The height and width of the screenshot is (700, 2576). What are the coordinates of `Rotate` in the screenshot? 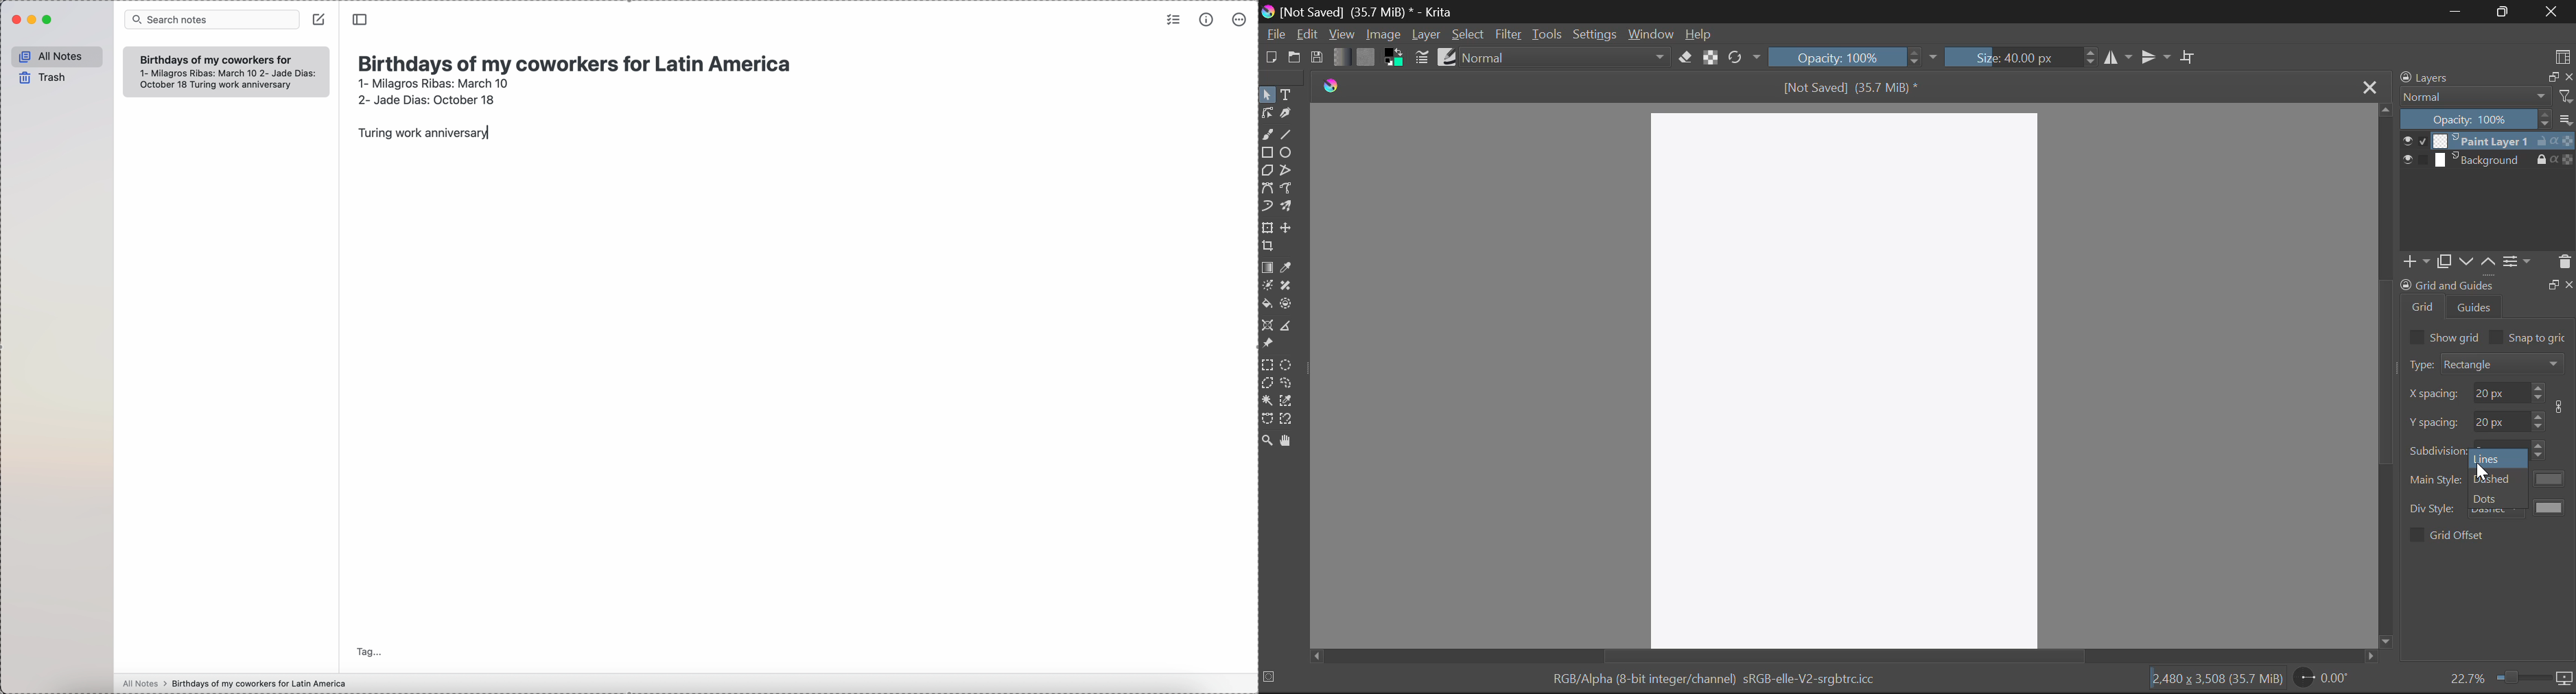 It's located at (1745, 58).